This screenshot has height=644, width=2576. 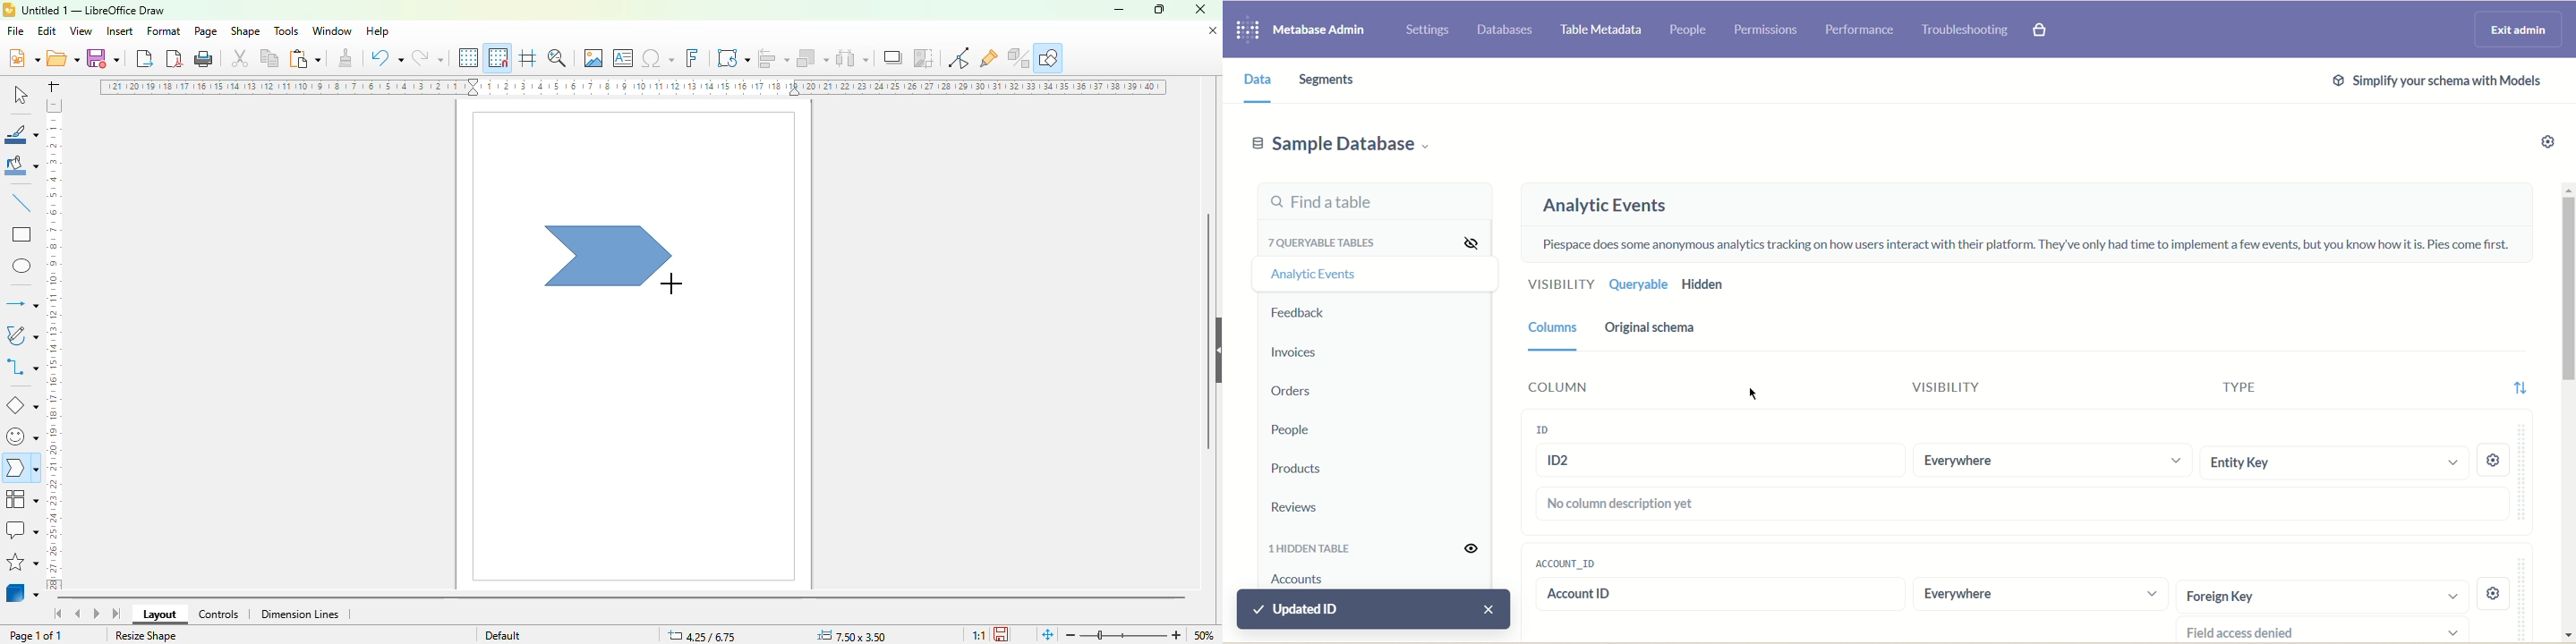 I want to click on flowchart, so click(x=22, y=499).